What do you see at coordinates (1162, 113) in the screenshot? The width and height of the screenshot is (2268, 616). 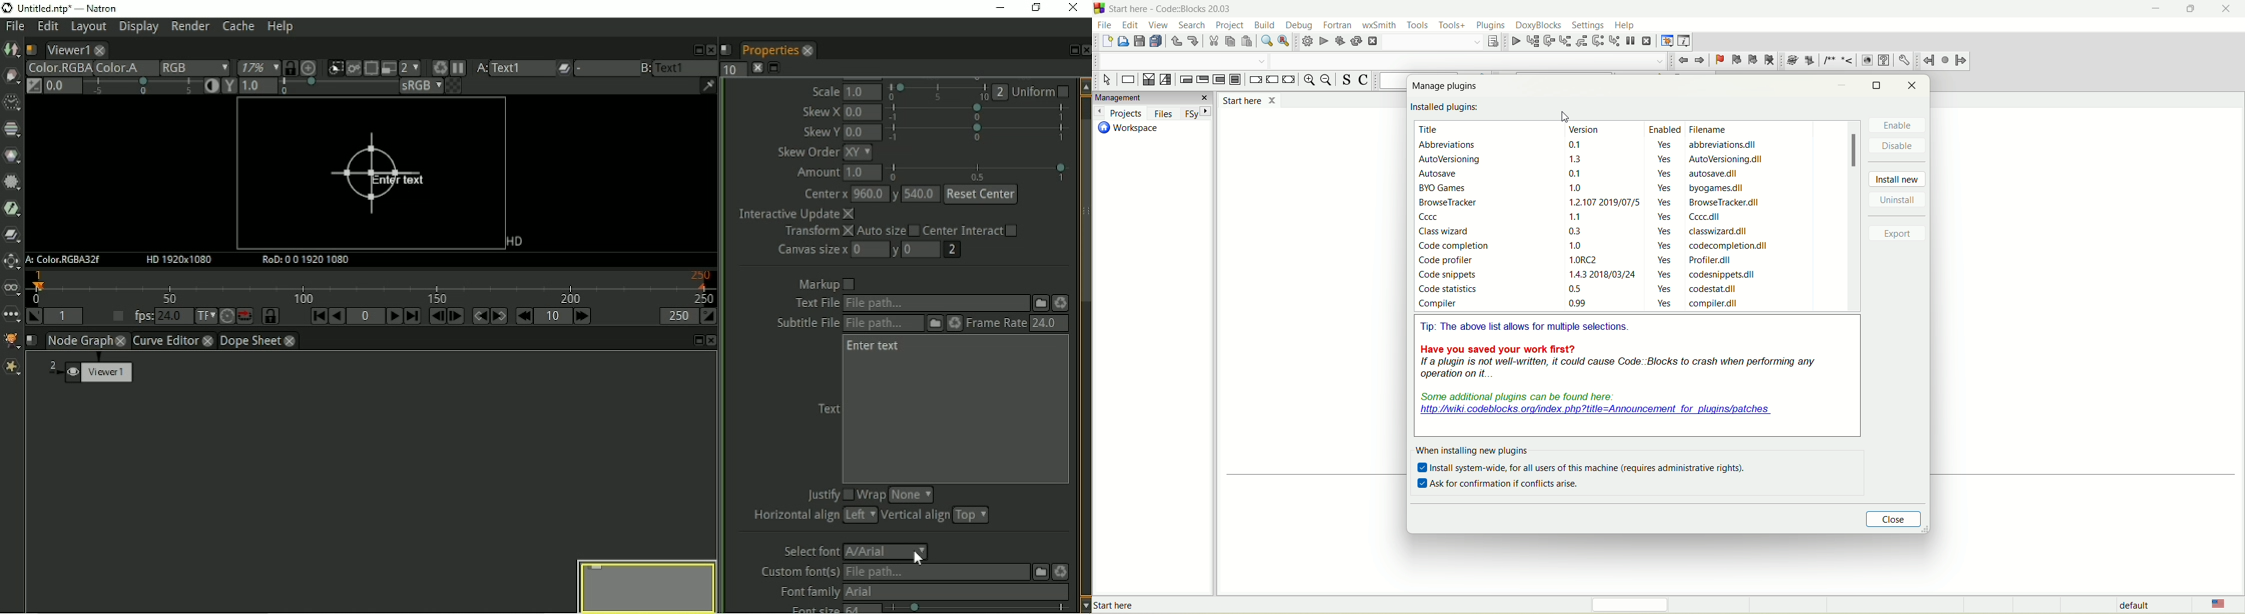 I see `files` at bounding box center [1162, 113].